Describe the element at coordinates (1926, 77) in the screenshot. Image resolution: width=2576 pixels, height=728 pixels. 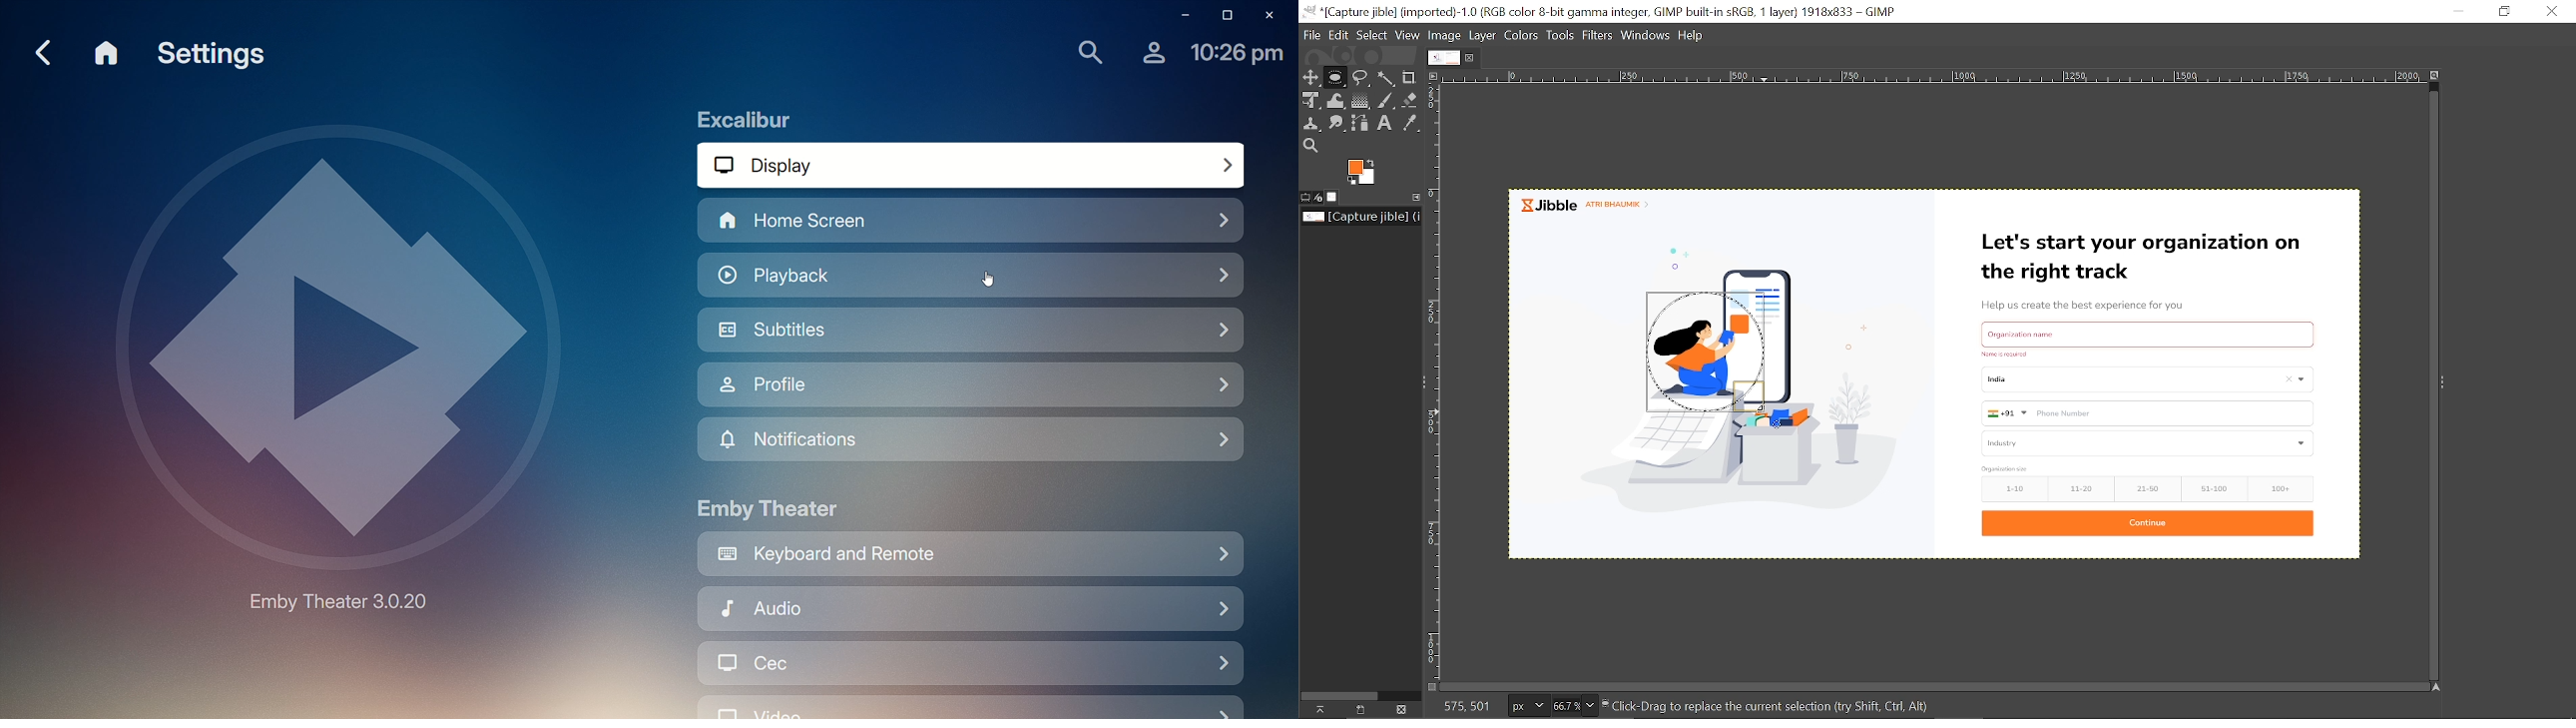
I see `horizontal ruler` at that location.